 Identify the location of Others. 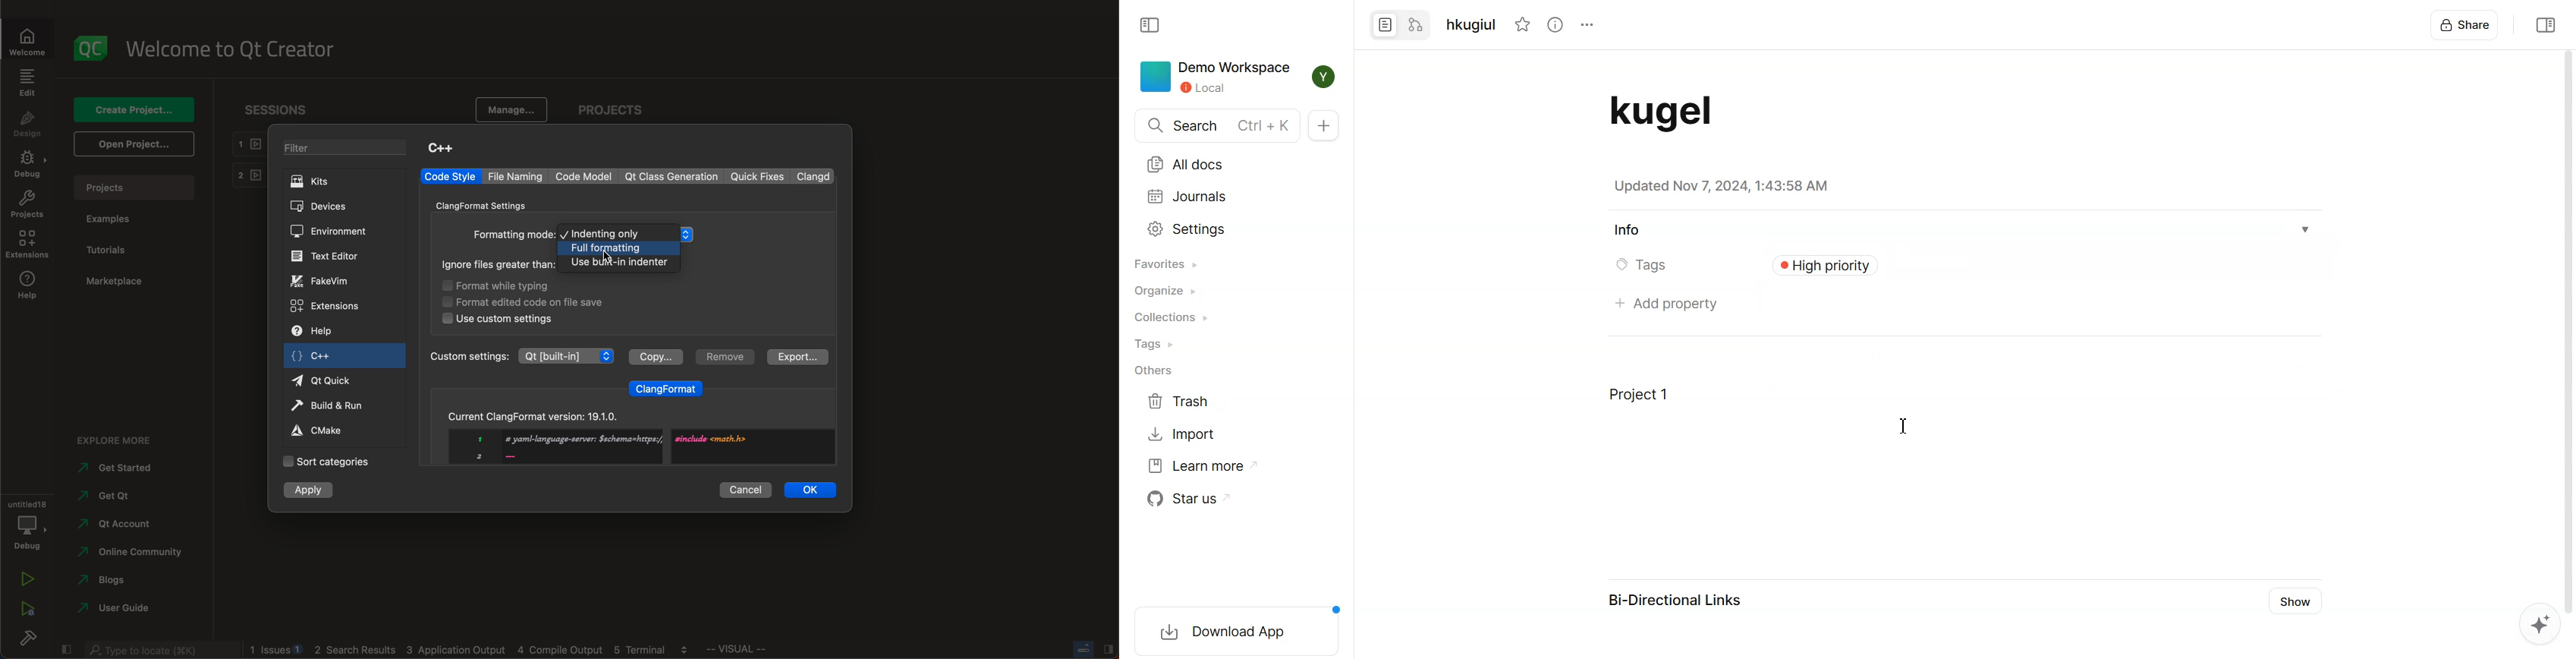
(1157, 371).